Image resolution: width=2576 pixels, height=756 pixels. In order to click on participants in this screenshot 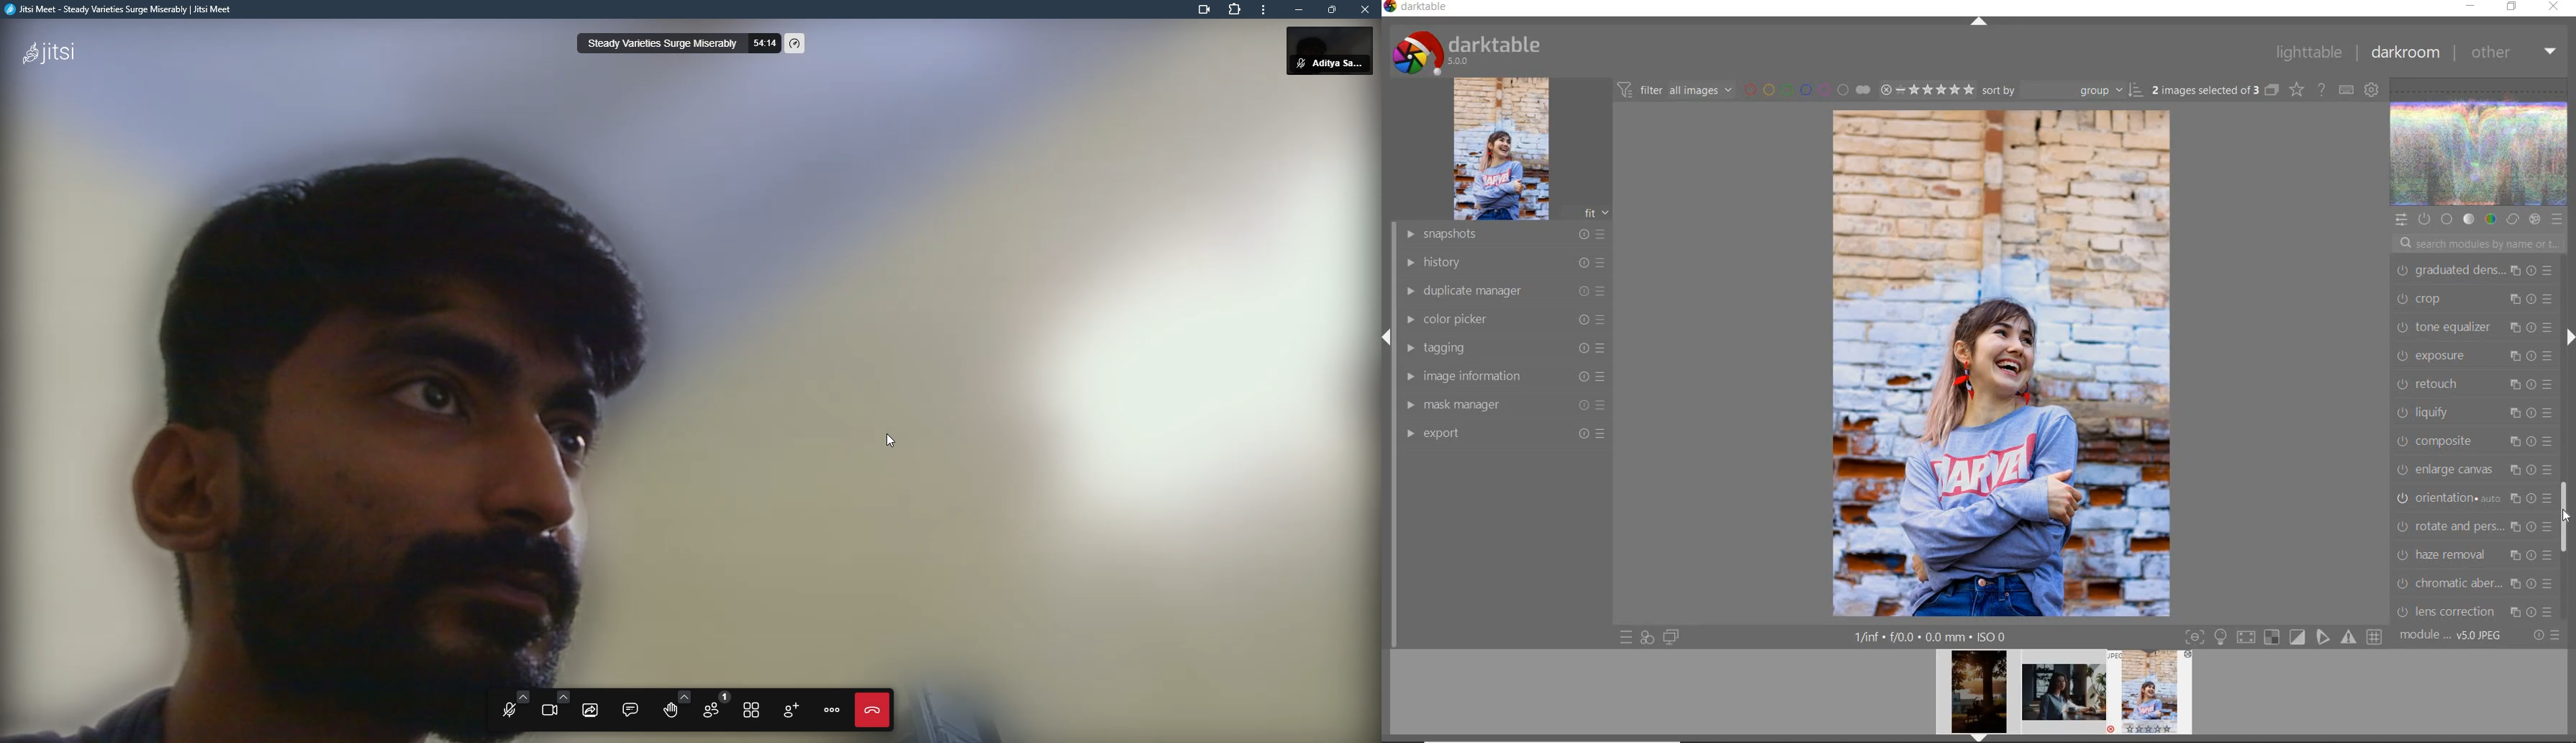, I will do `click(712, 708)`.